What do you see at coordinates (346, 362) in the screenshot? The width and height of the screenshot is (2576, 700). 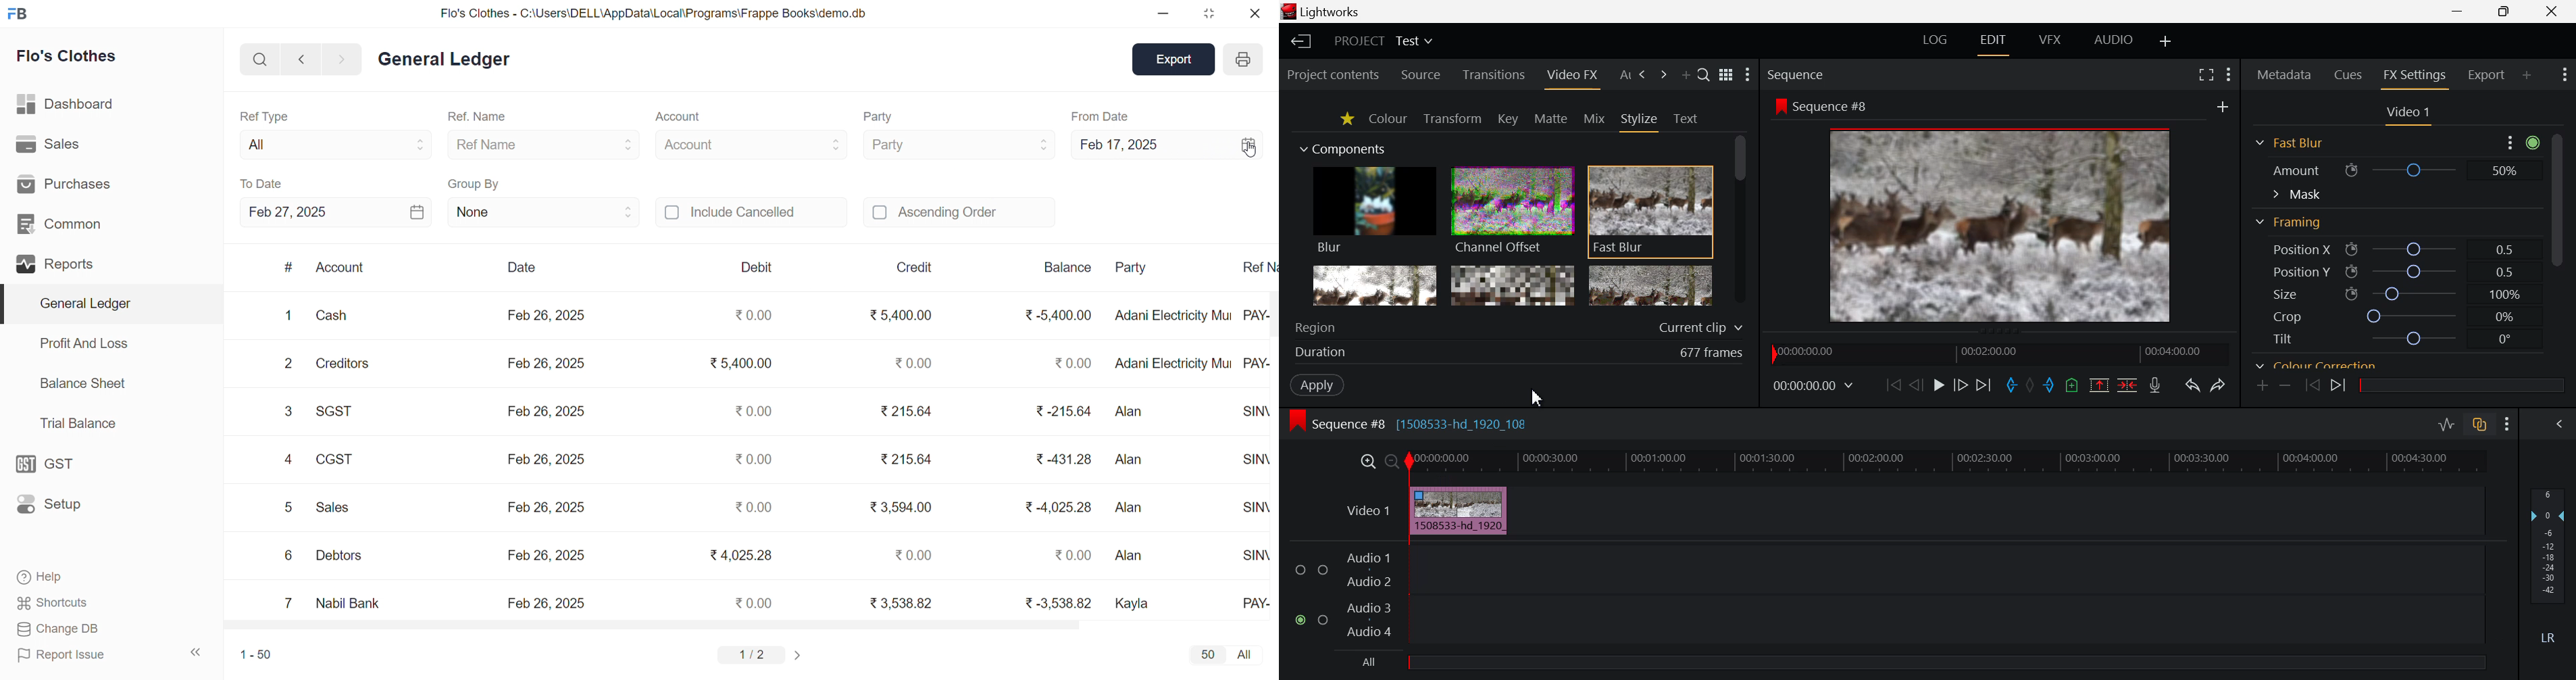 I see `Creditors` at bounding box center [346, 362].